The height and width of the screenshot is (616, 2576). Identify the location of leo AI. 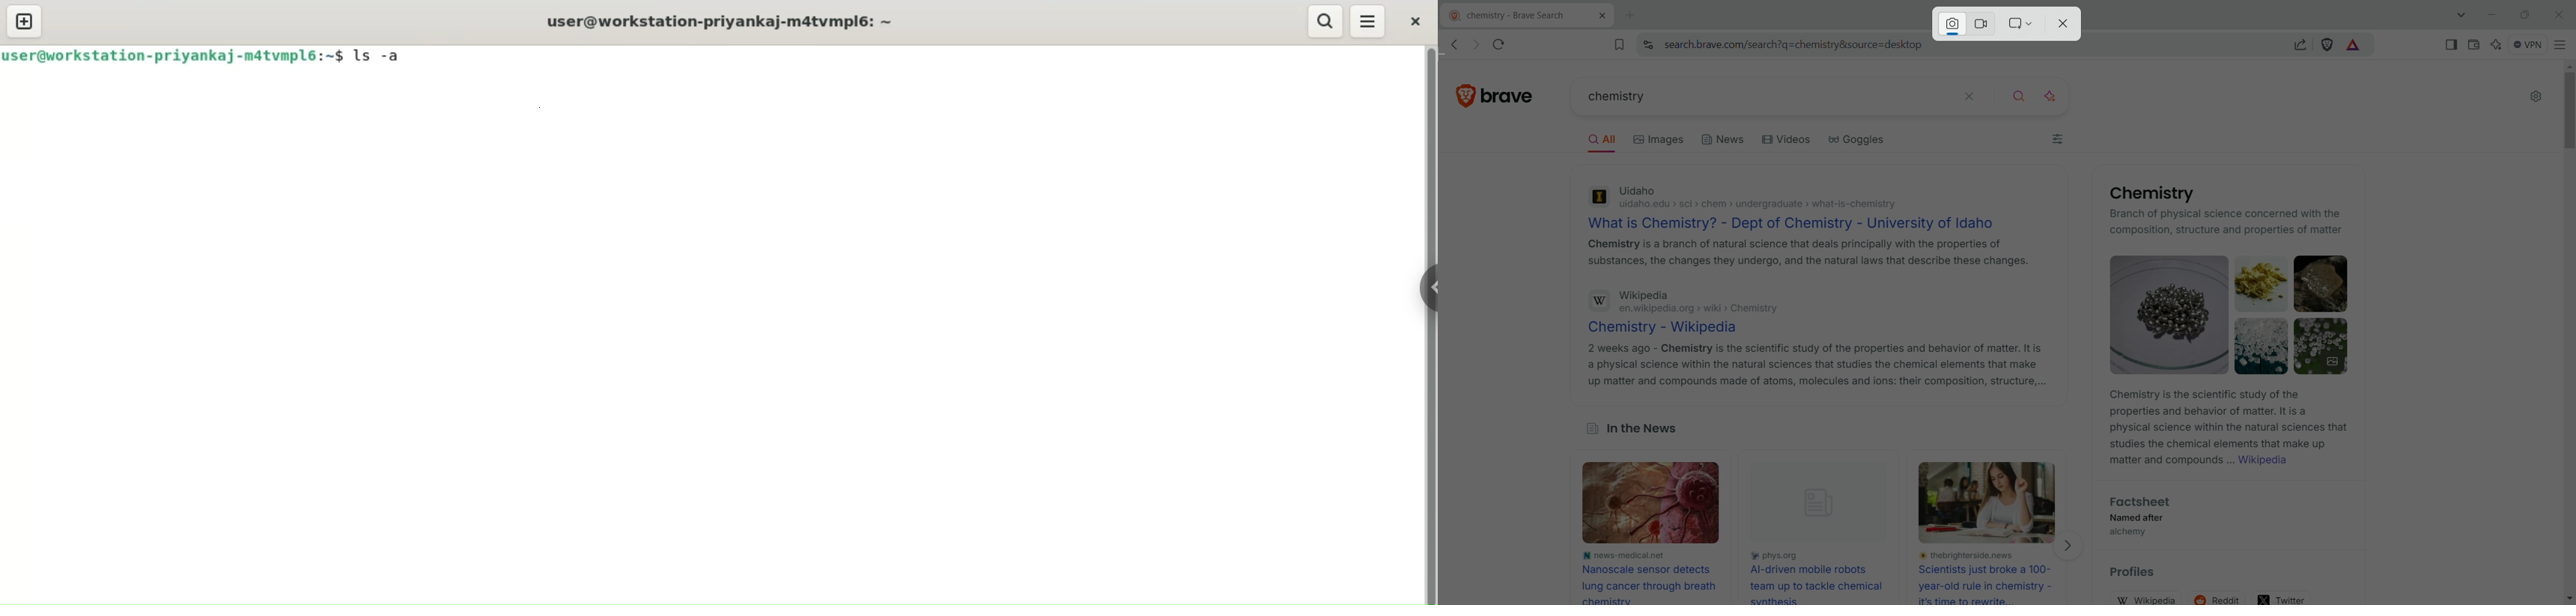
(2497, 44).